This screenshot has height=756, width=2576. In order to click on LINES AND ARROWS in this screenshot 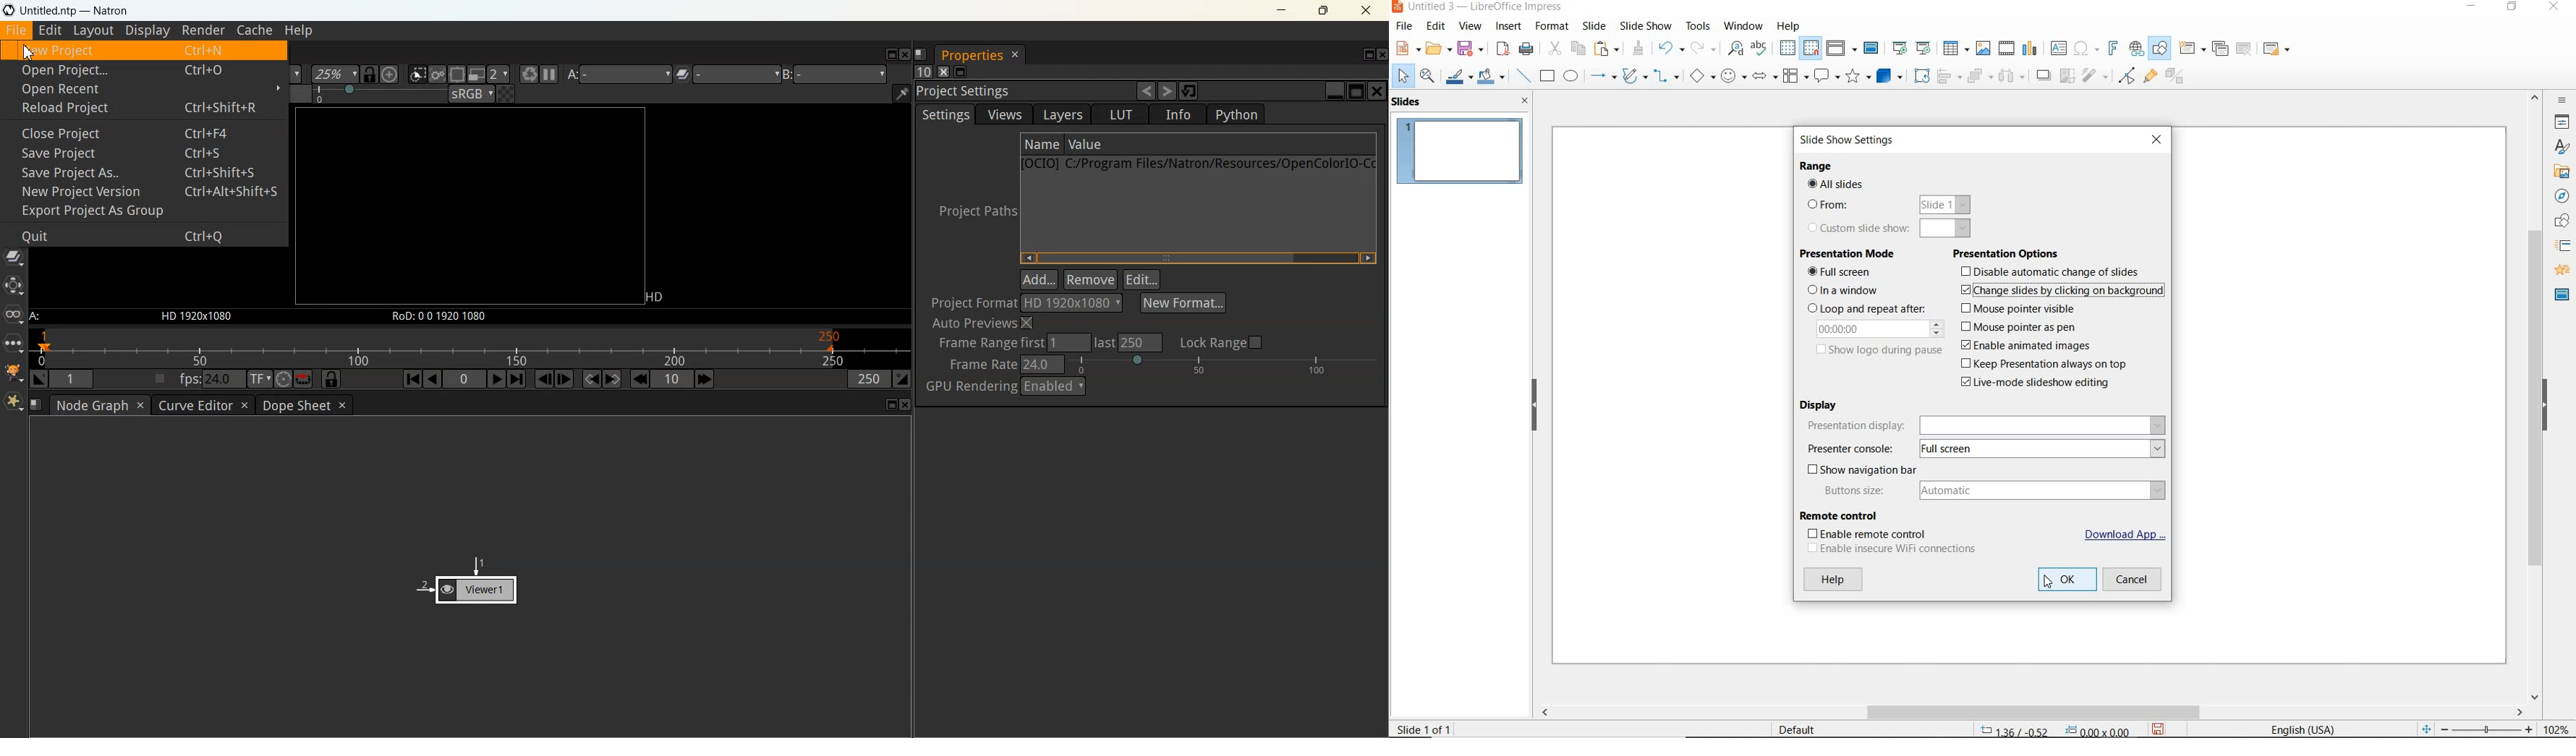, I will do `click(1604, 77)`.